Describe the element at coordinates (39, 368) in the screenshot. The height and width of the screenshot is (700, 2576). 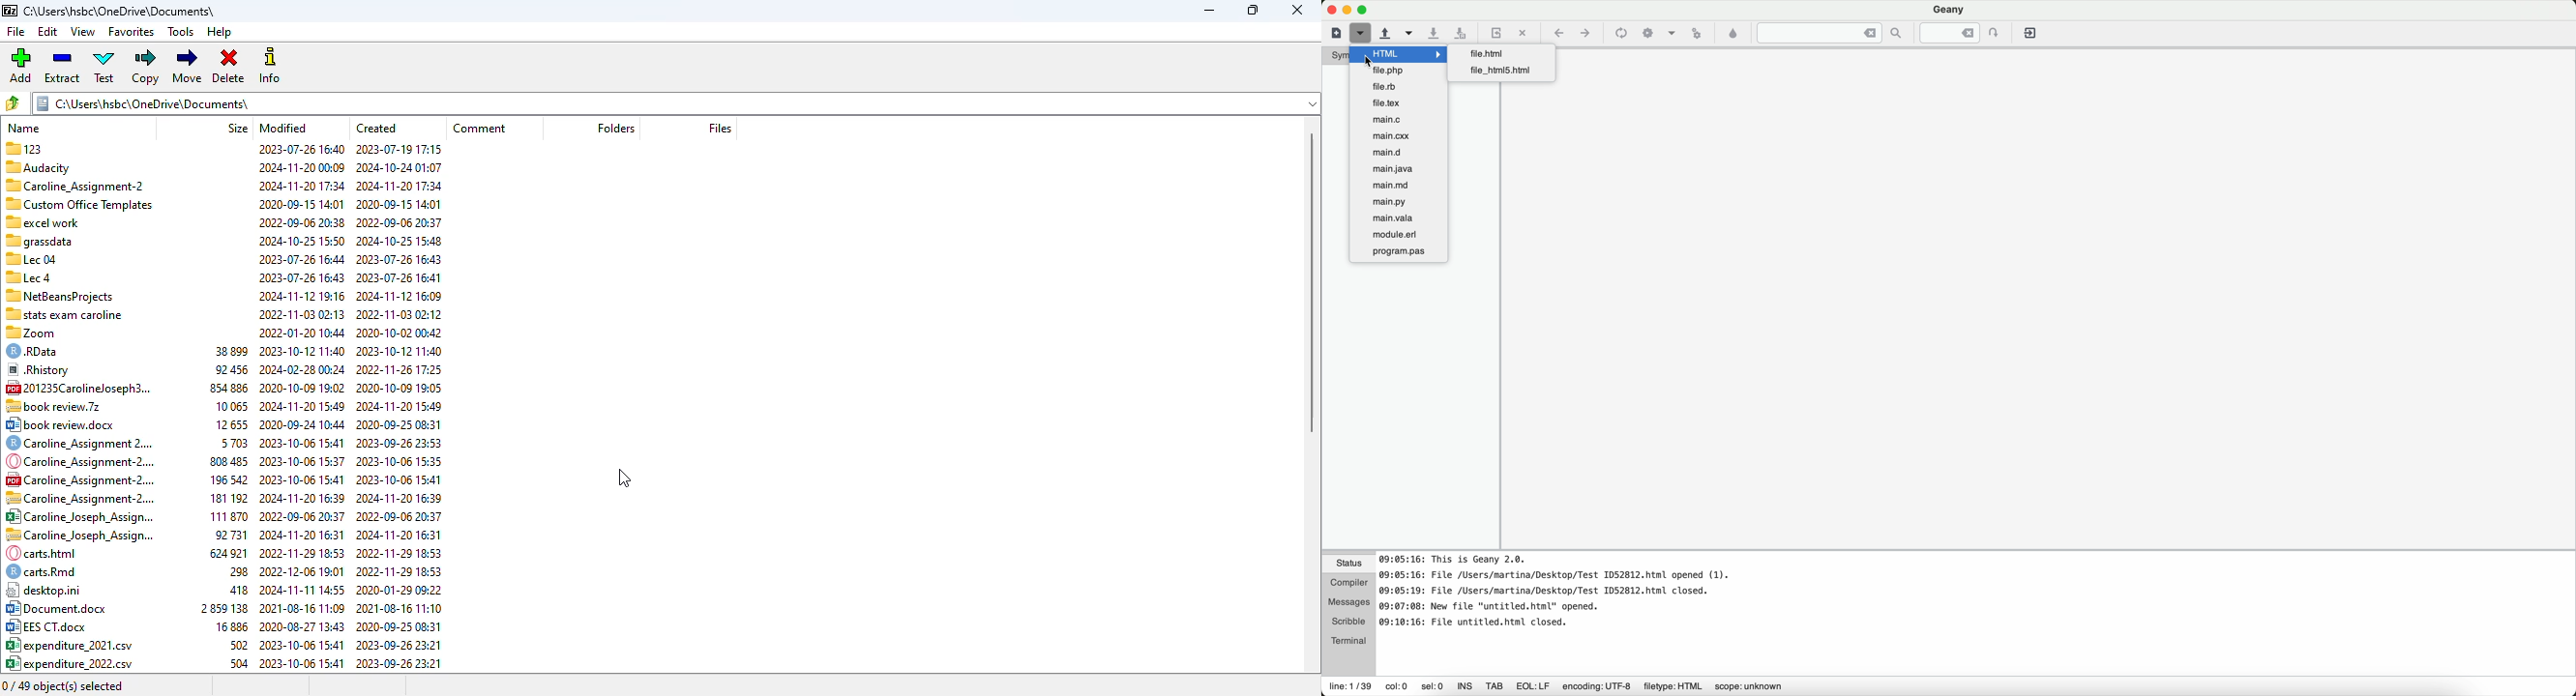
I see `® Rhistory` at that location.